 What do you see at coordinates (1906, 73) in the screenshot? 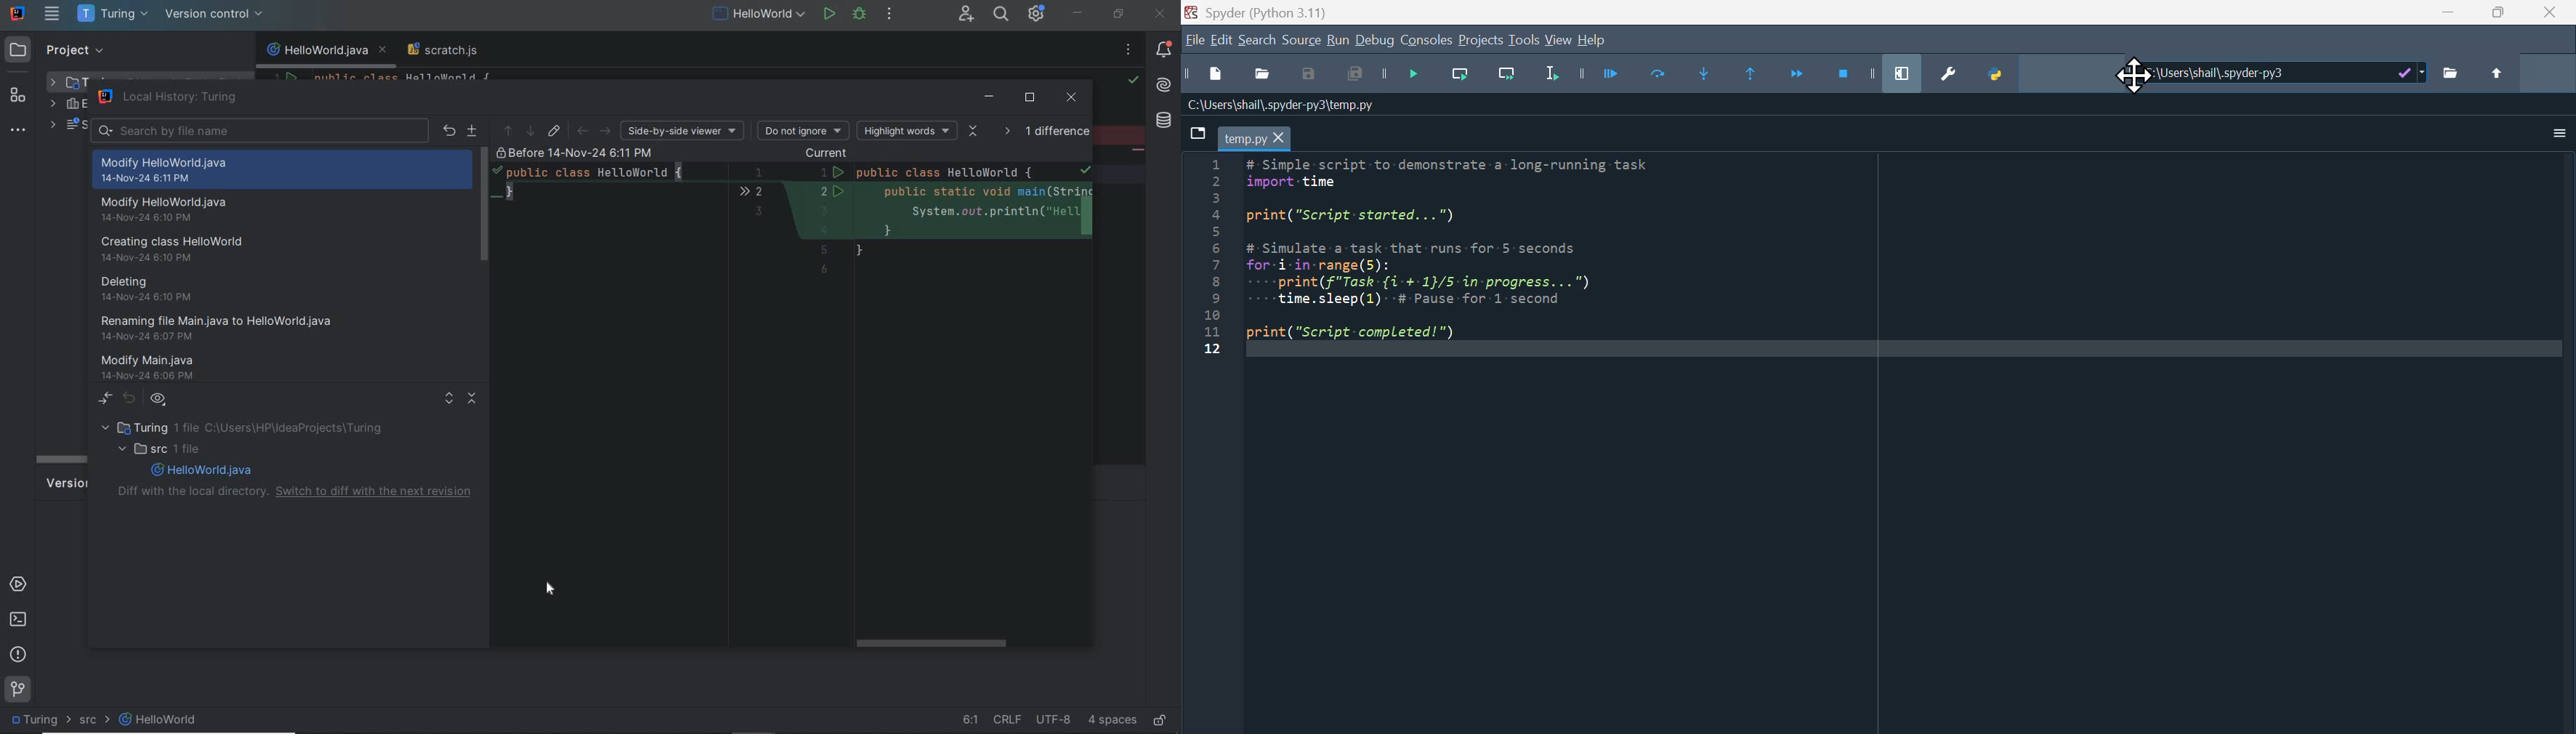
I see `Maximise current window` at bounding box center [1906, 73].